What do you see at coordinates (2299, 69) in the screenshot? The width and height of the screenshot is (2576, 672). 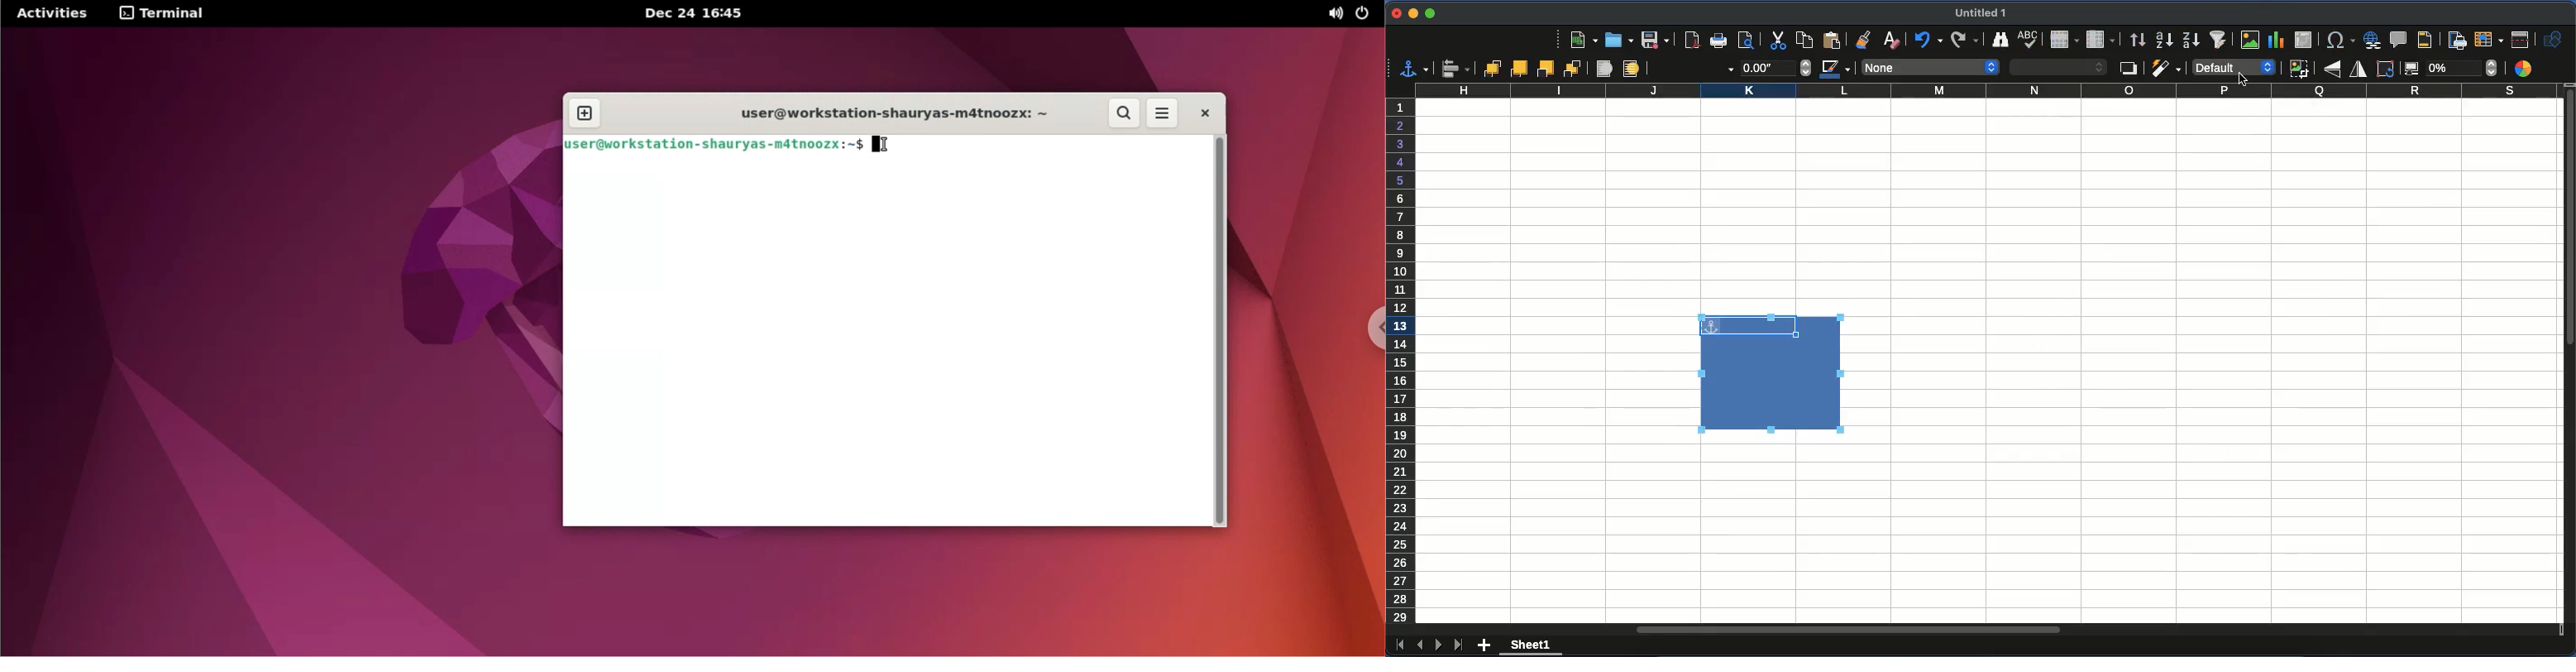 I see `crop image` at bounding box center [2299, 69].